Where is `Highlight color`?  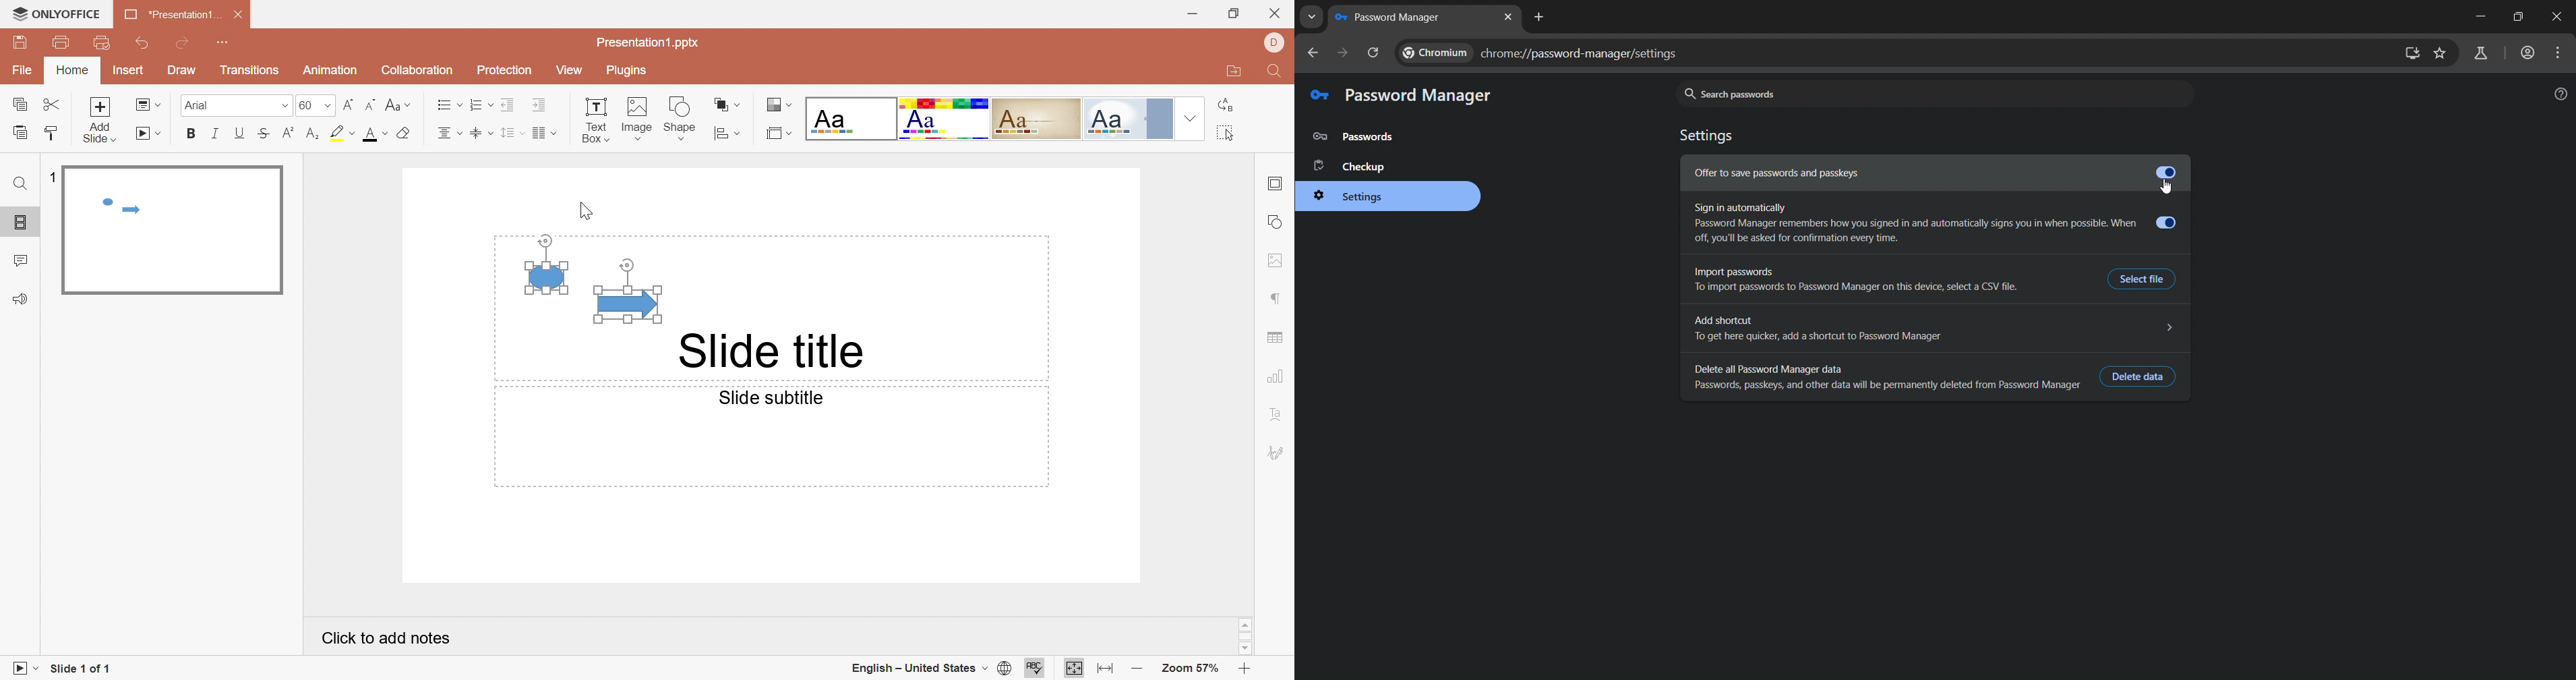
Highlight color is located at coordinates (345, 134).